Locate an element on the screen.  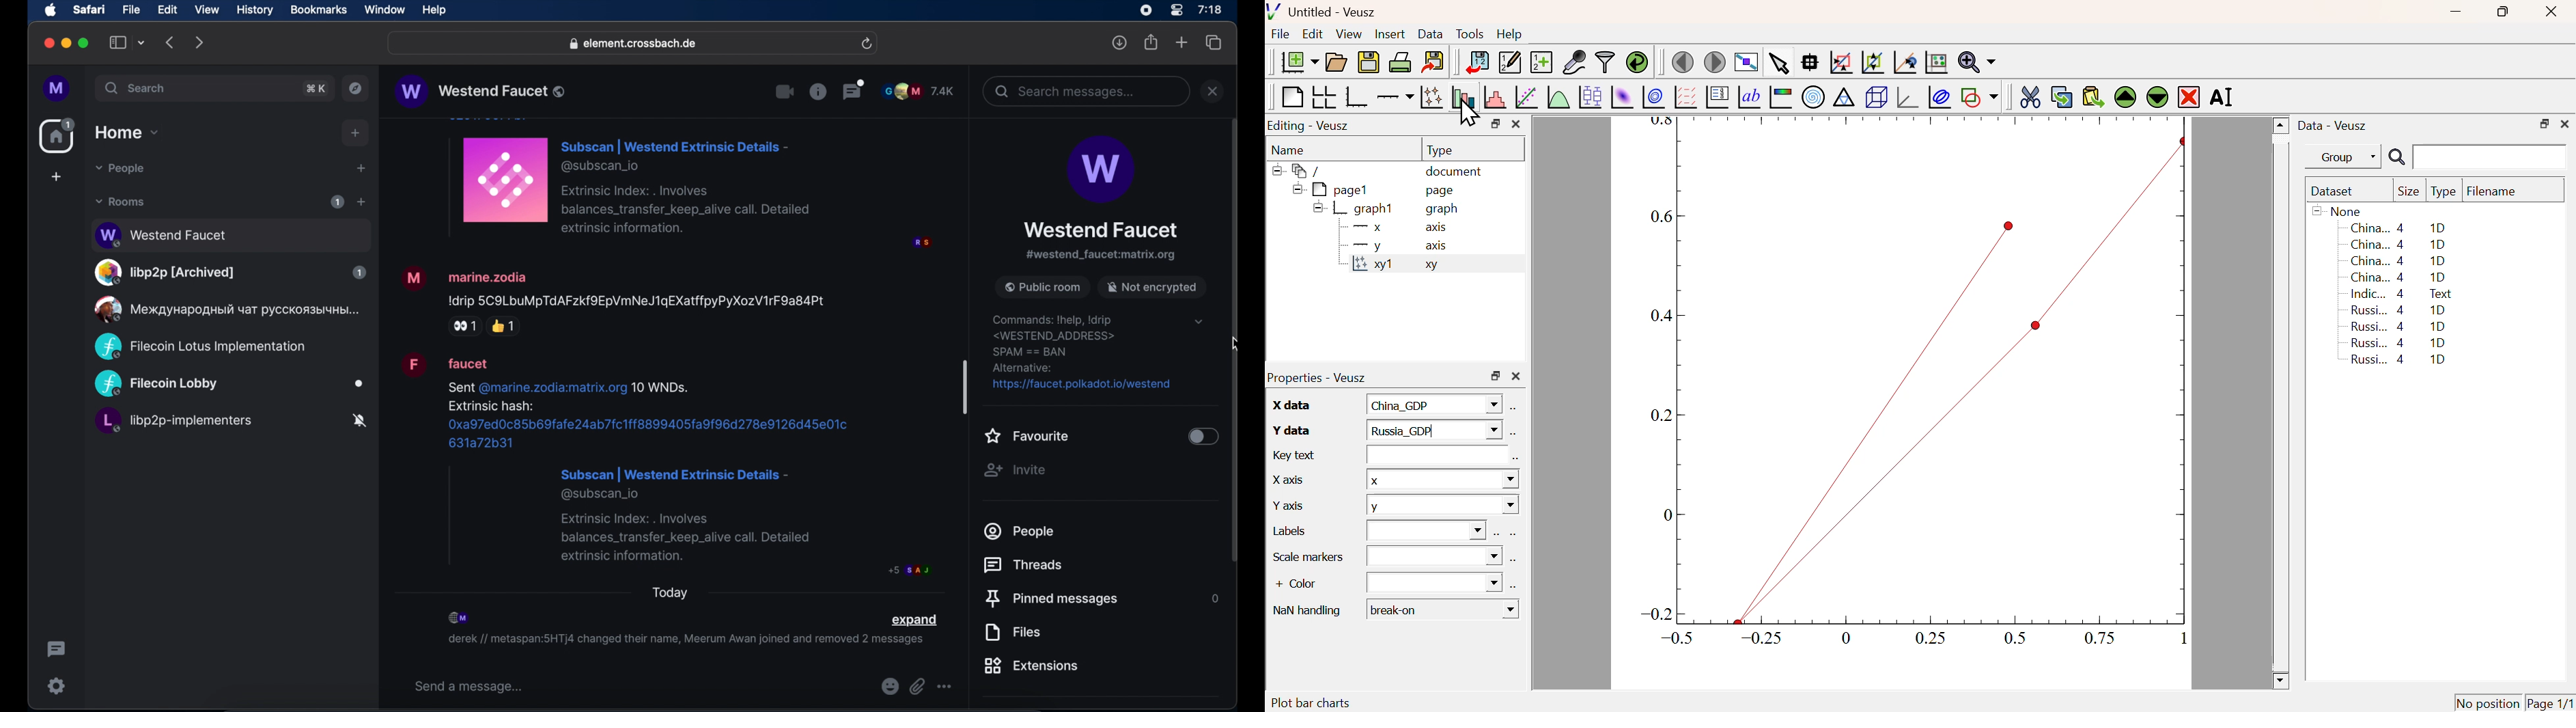
invite is located at coordinates (1015, 469).